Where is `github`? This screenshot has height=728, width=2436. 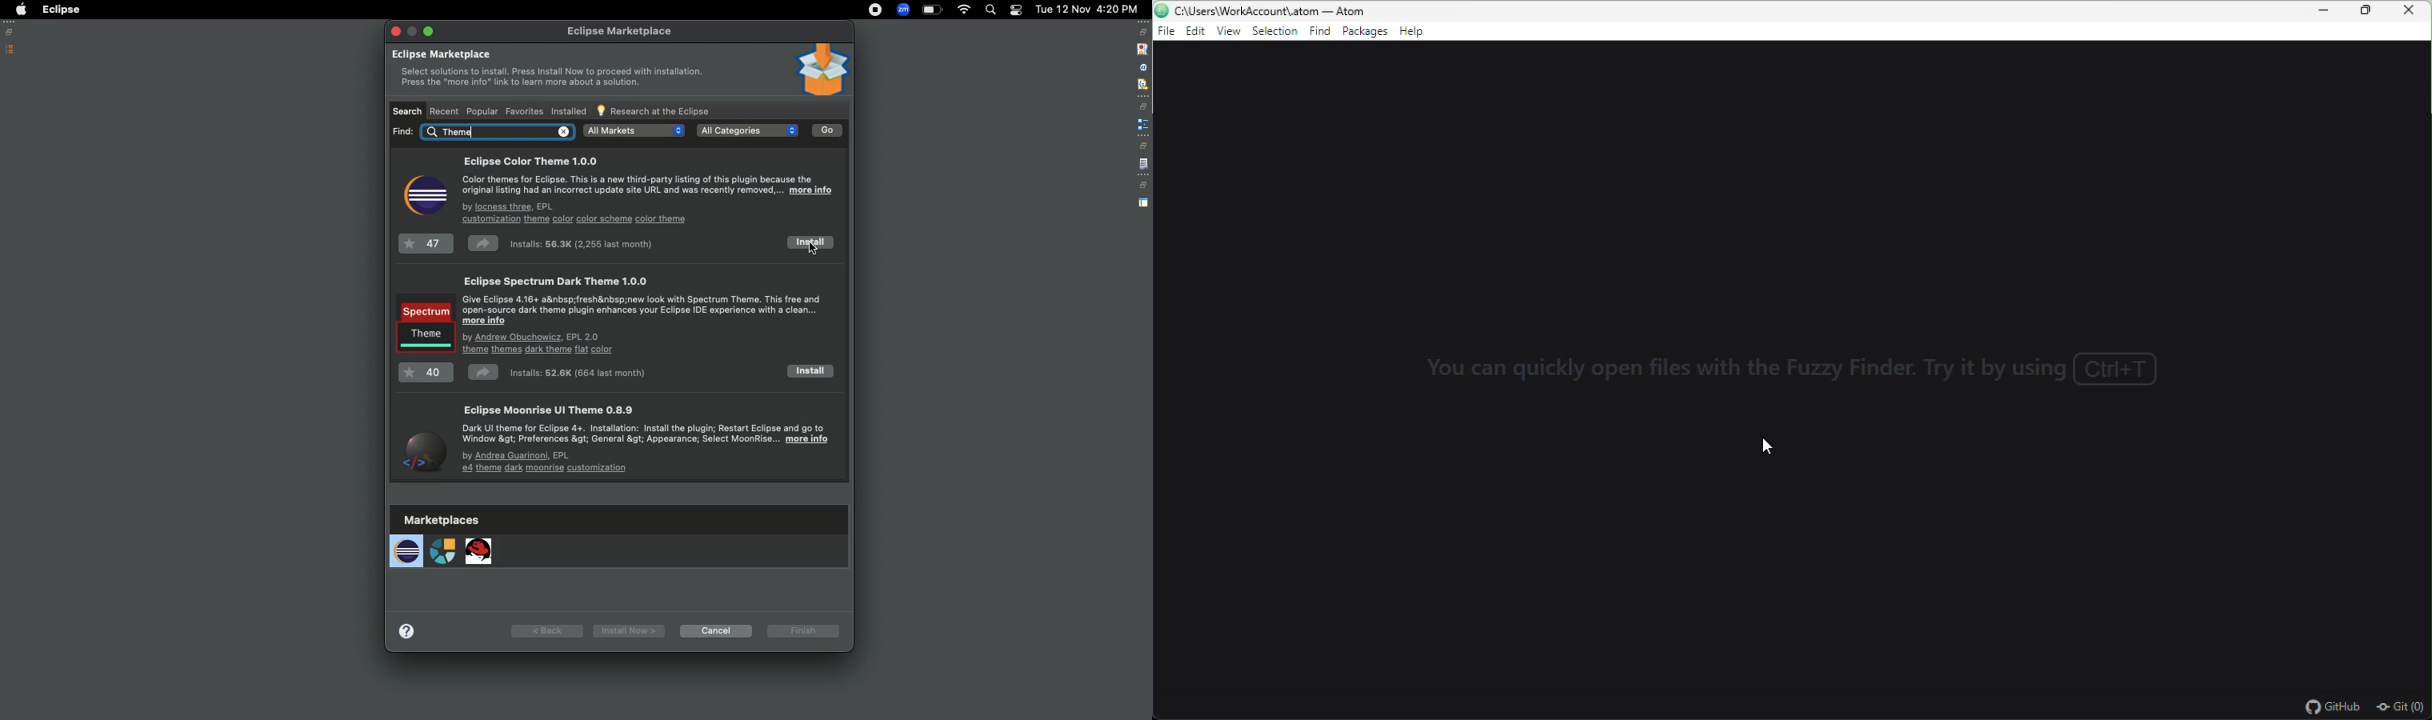 github is located at coordinates (2333, 708).